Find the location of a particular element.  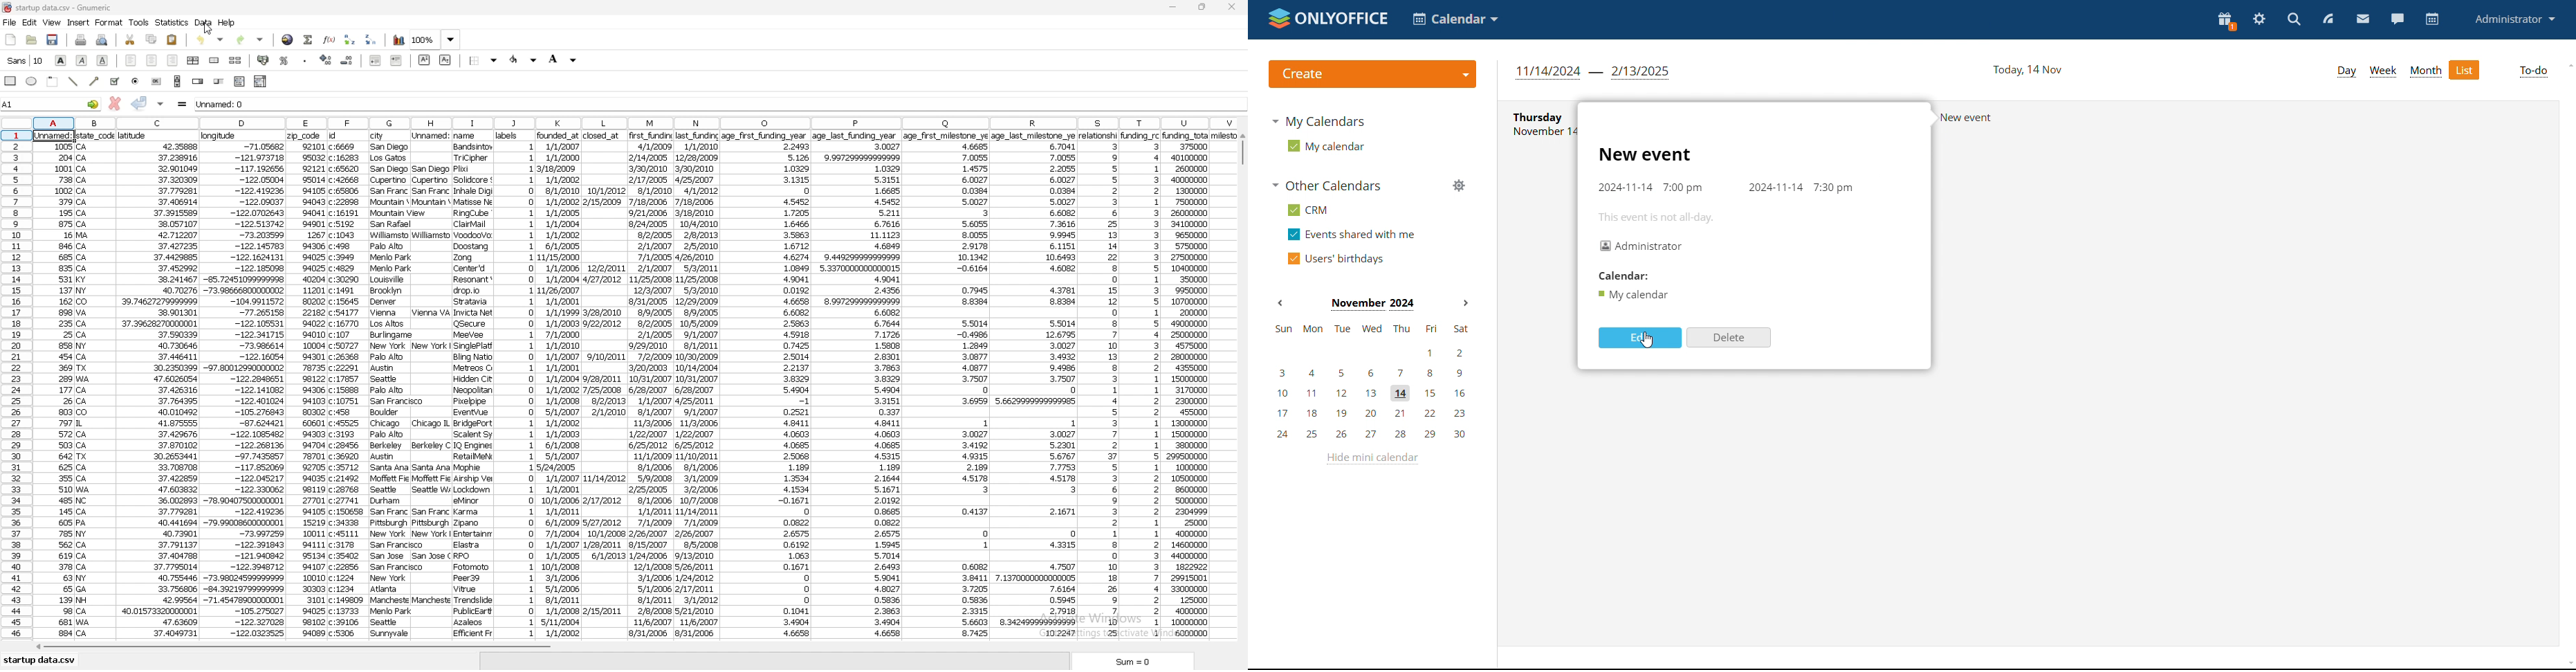

sum is located at coordinates (1137, 661).